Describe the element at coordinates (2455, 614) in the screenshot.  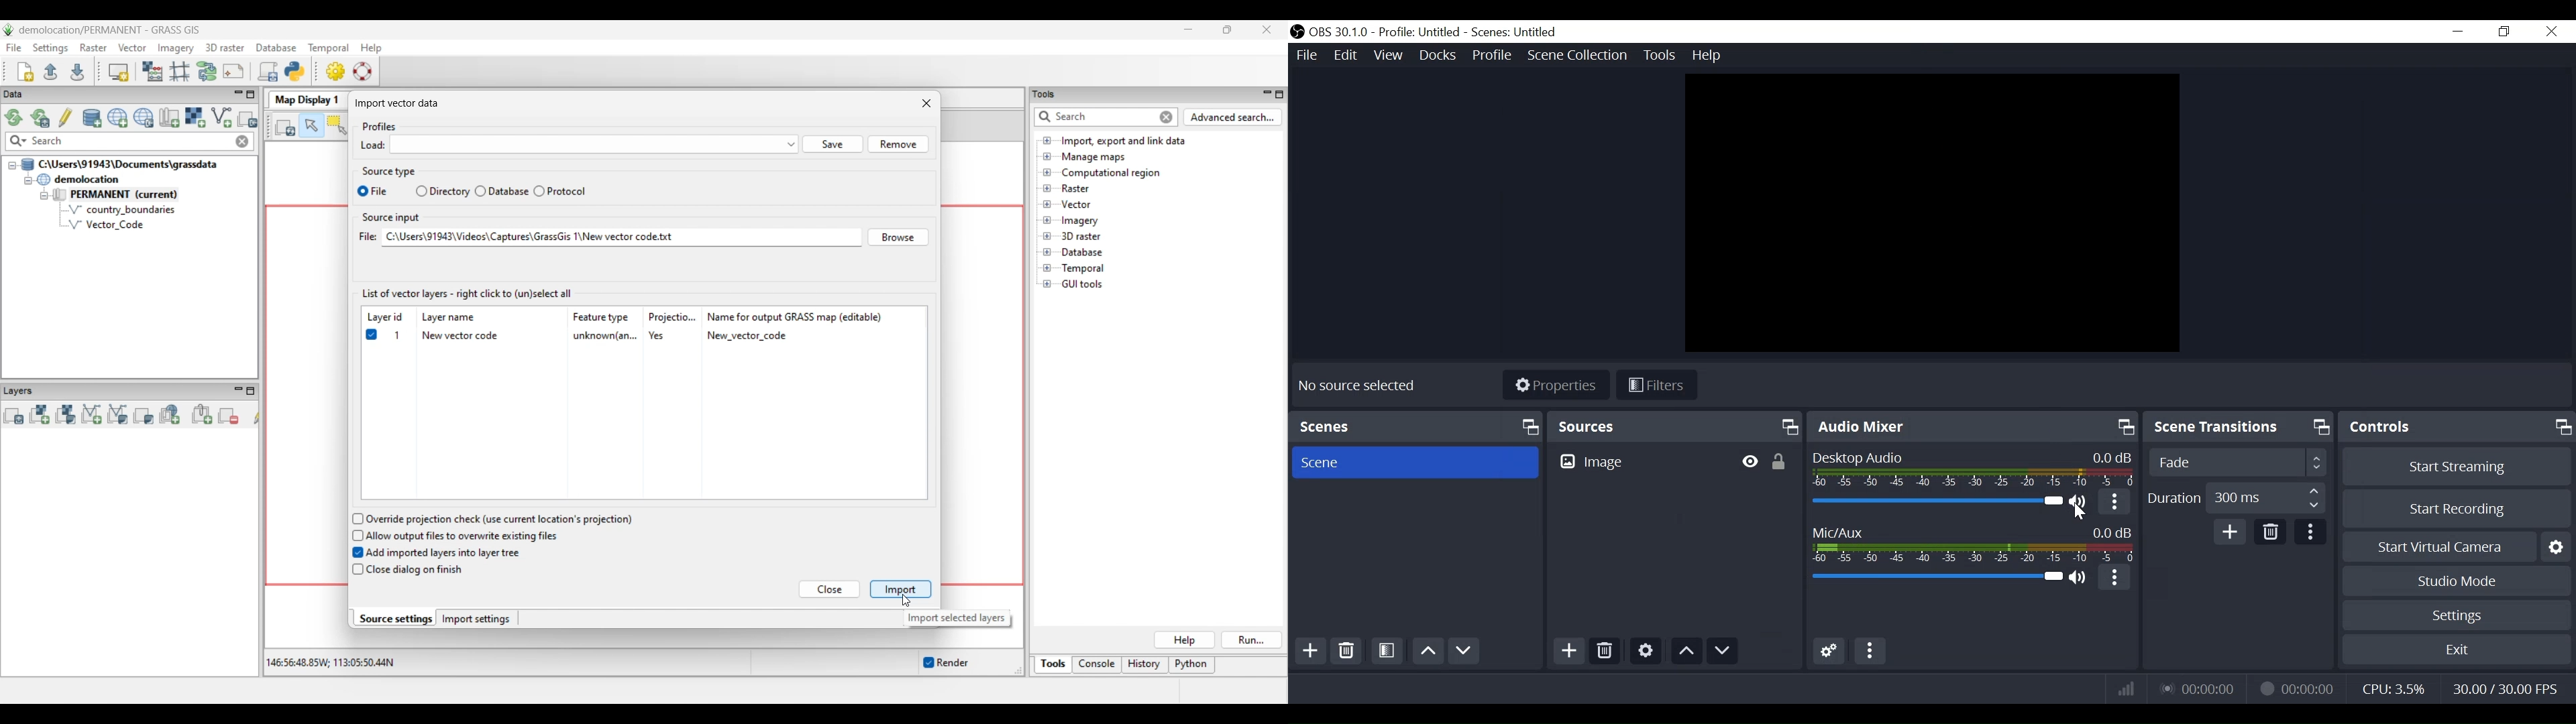
I see `Settings` at that location.